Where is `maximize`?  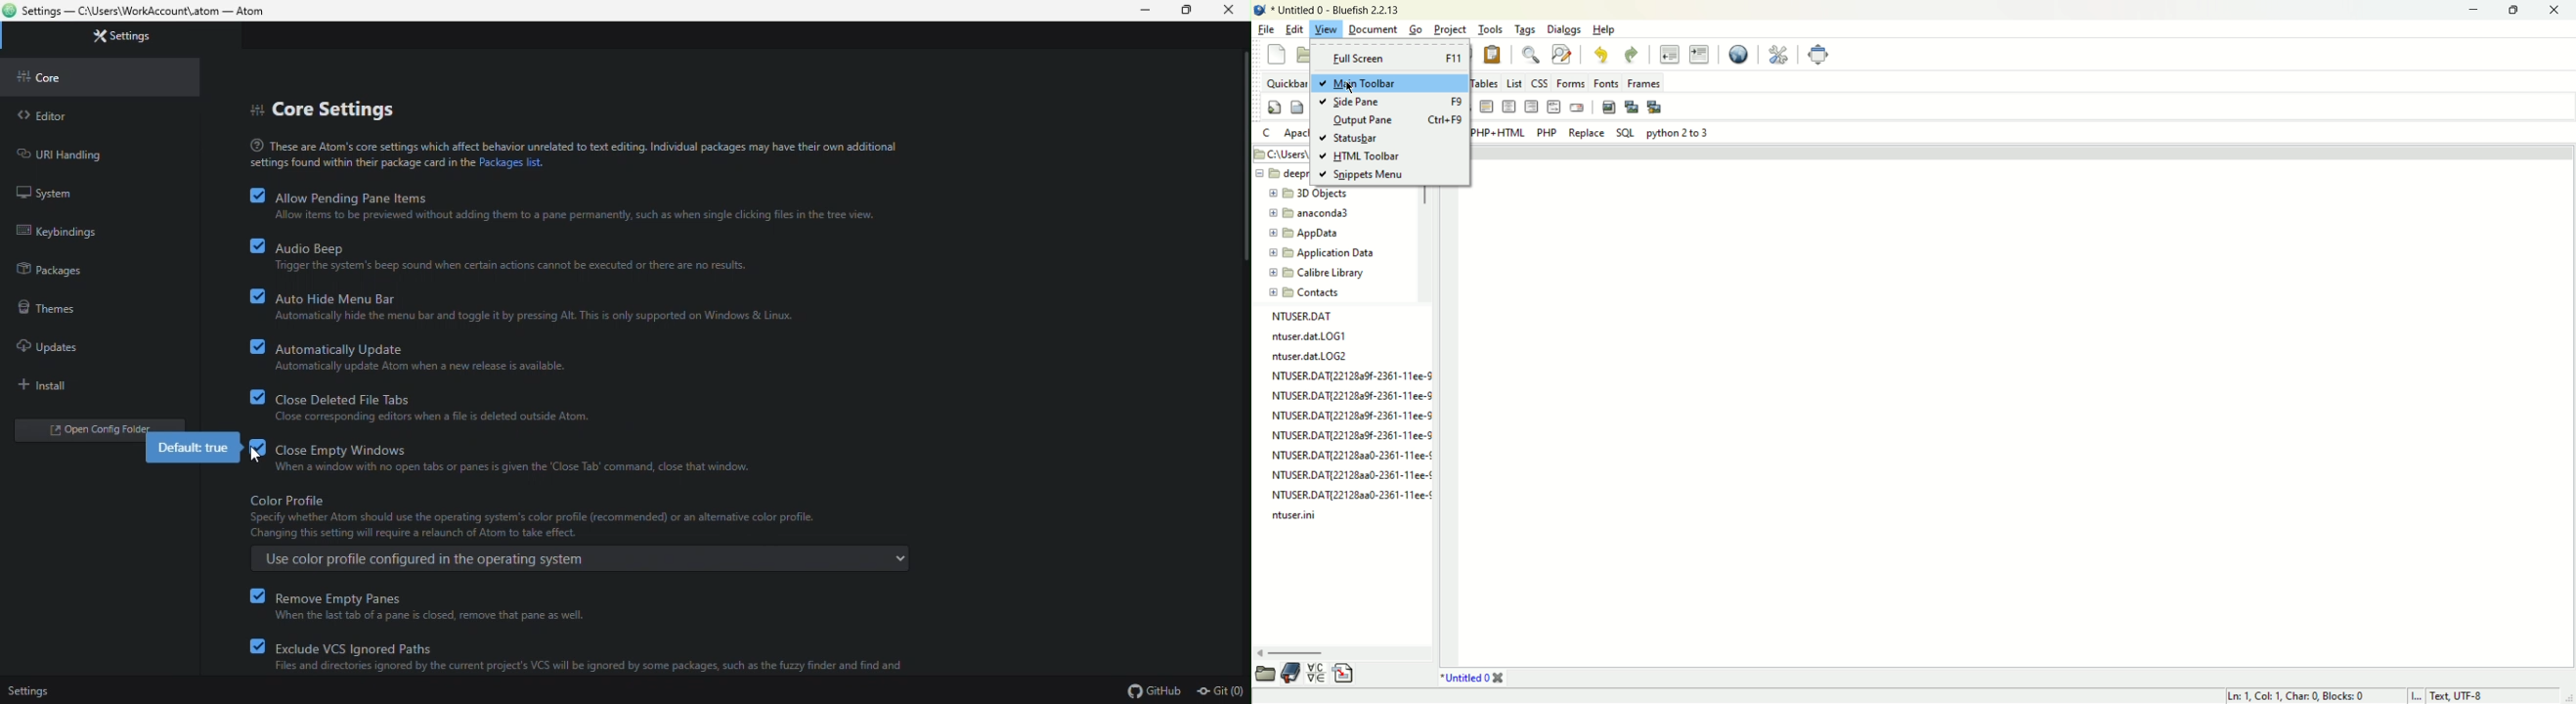
maximize is located at coordinates (2516, 10).